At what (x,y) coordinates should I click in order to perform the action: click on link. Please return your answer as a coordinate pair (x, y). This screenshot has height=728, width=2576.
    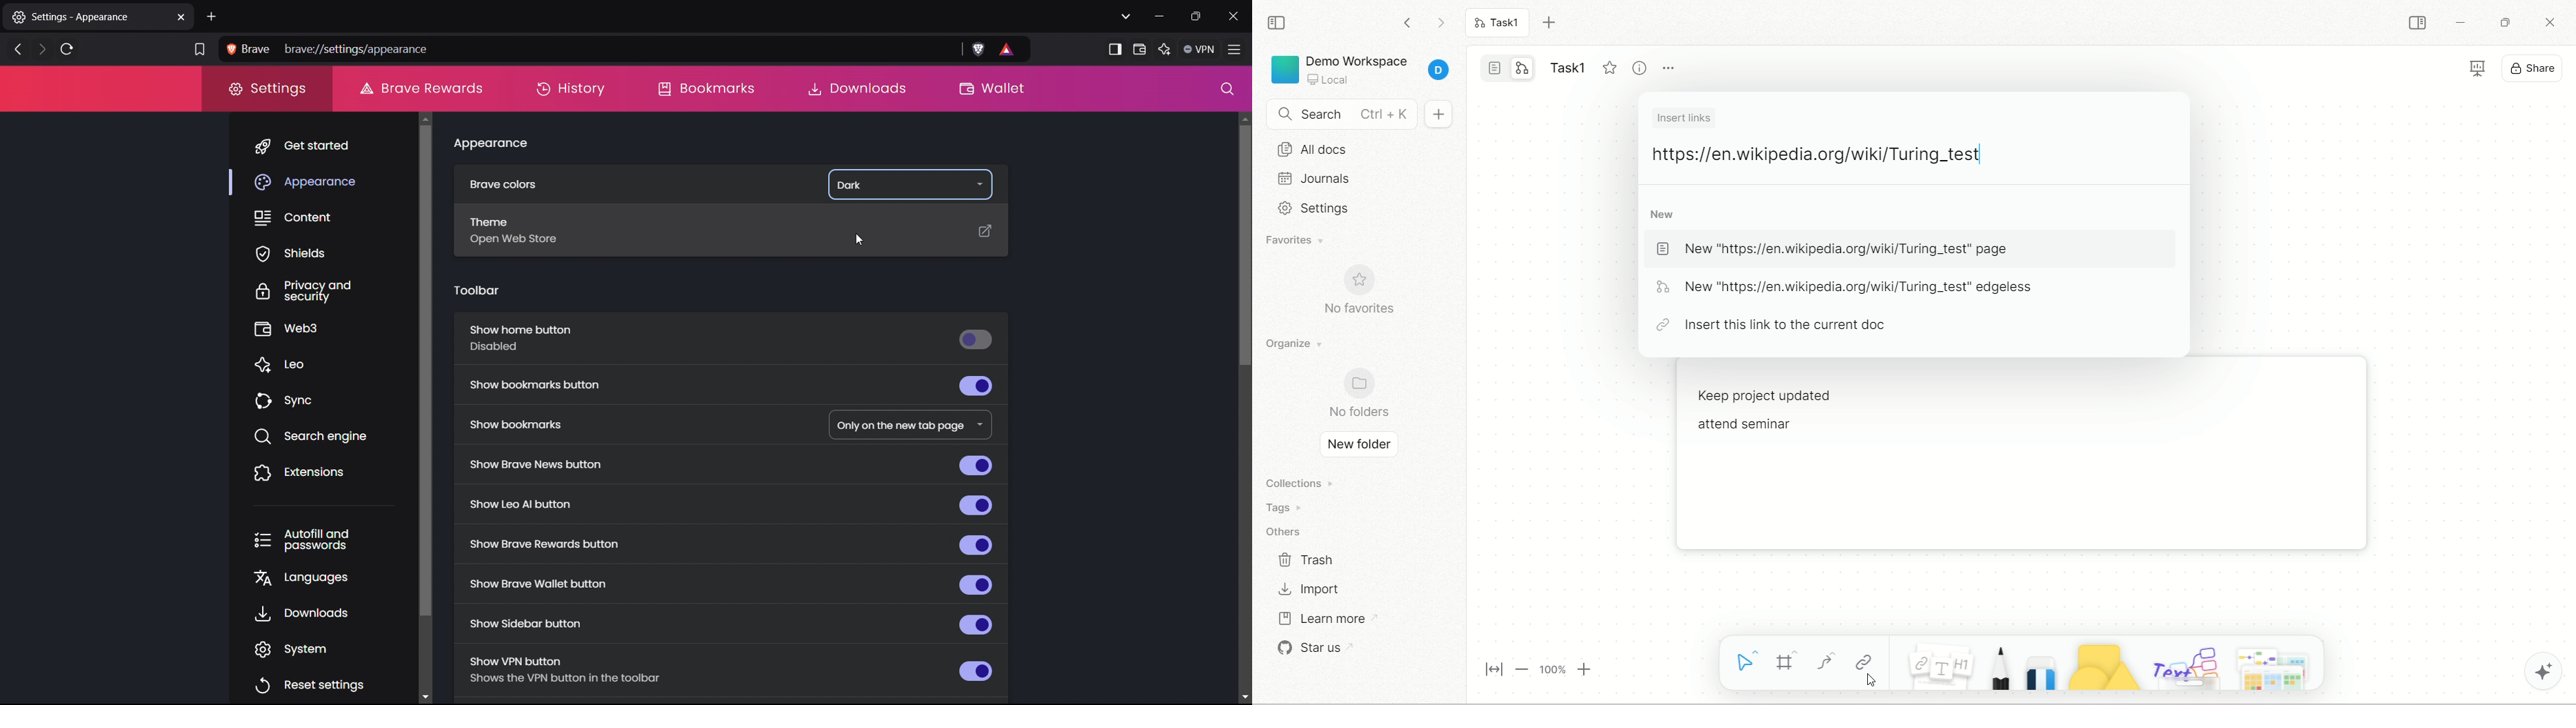
    Looking at the image, I should click on (1864, 658).